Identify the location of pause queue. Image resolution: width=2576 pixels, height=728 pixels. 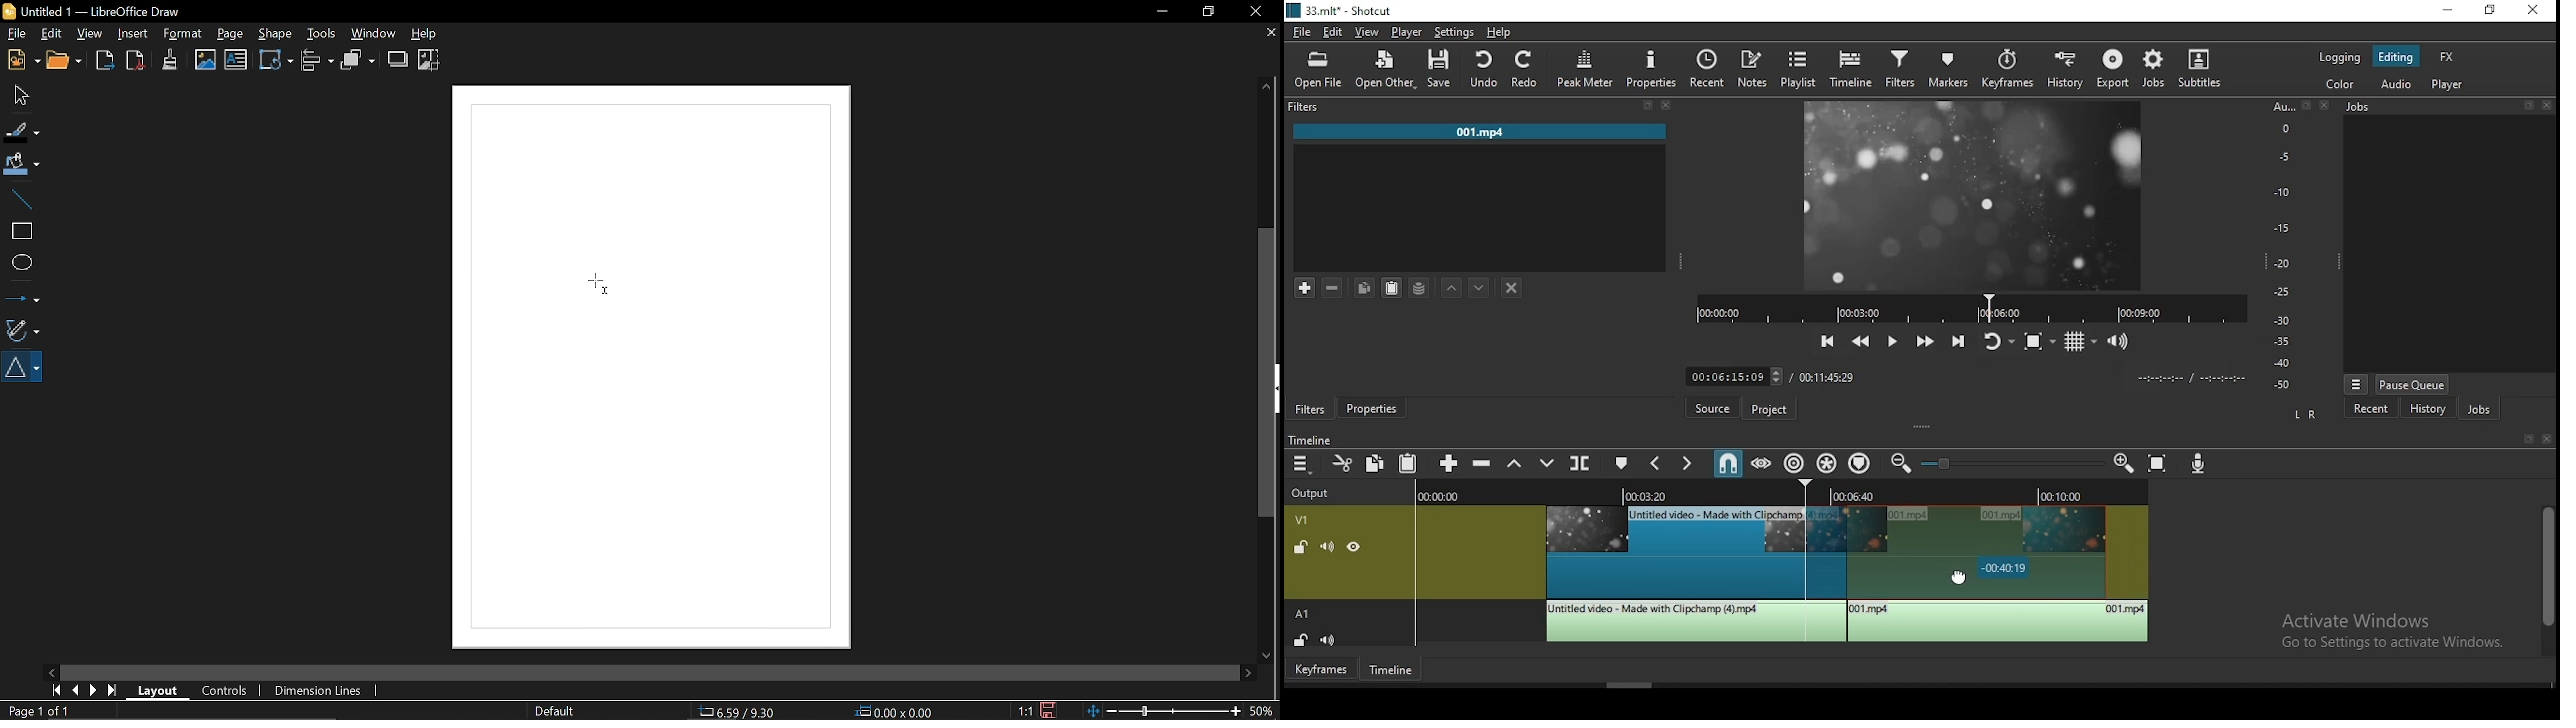
(2413, 385).